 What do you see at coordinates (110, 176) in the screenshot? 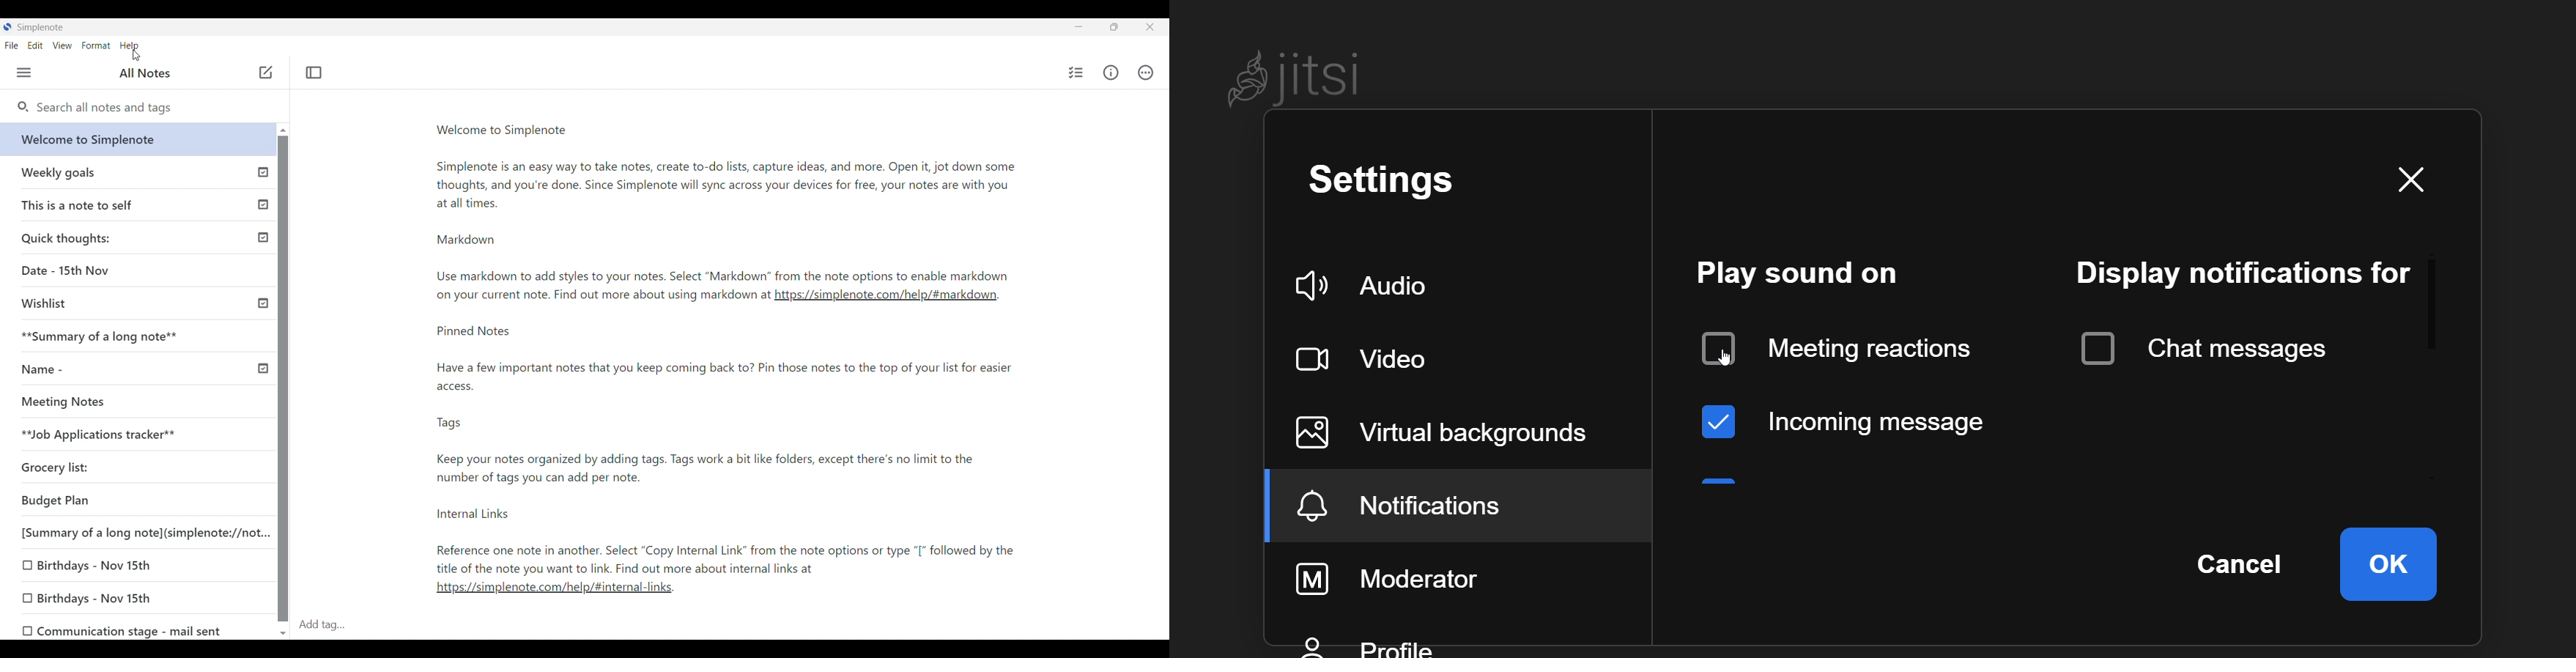
I see `Weekly goals` at bounding box center [110, 176].